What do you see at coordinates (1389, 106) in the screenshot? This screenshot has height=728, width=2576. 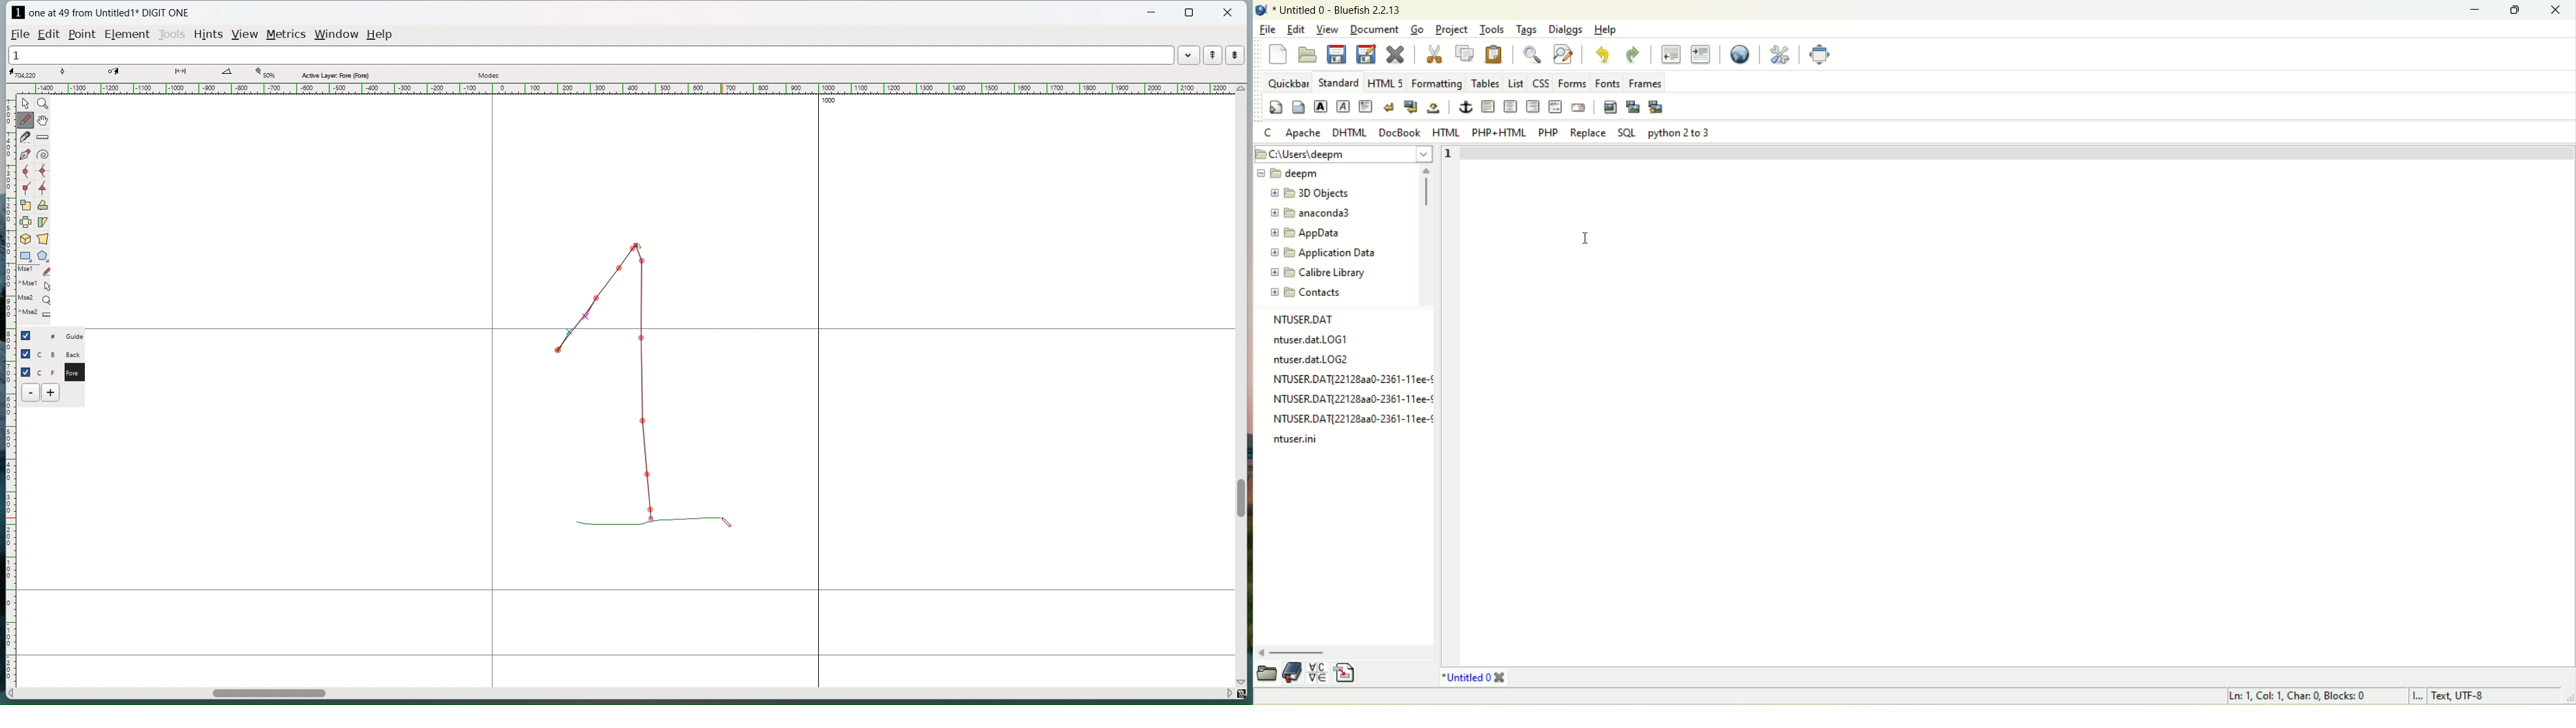 I see `line break` at bounding box center [1389, 106].